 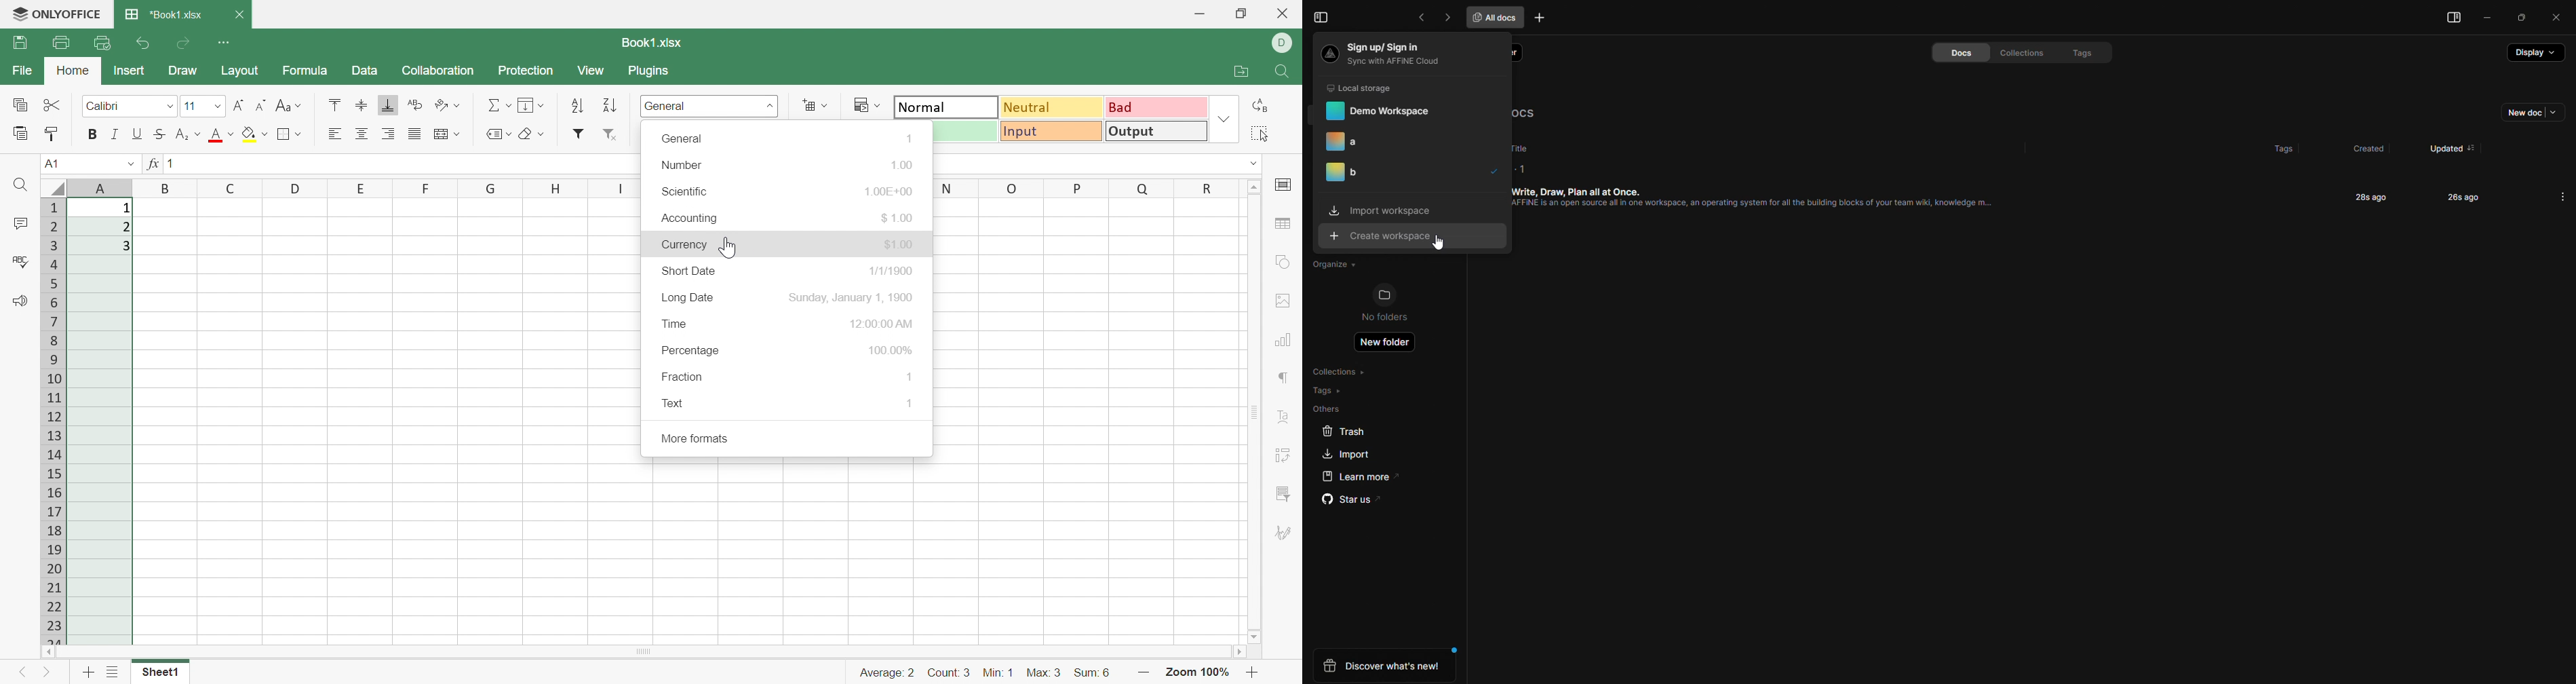 I want to click on A1, so click(x=50, y=163).